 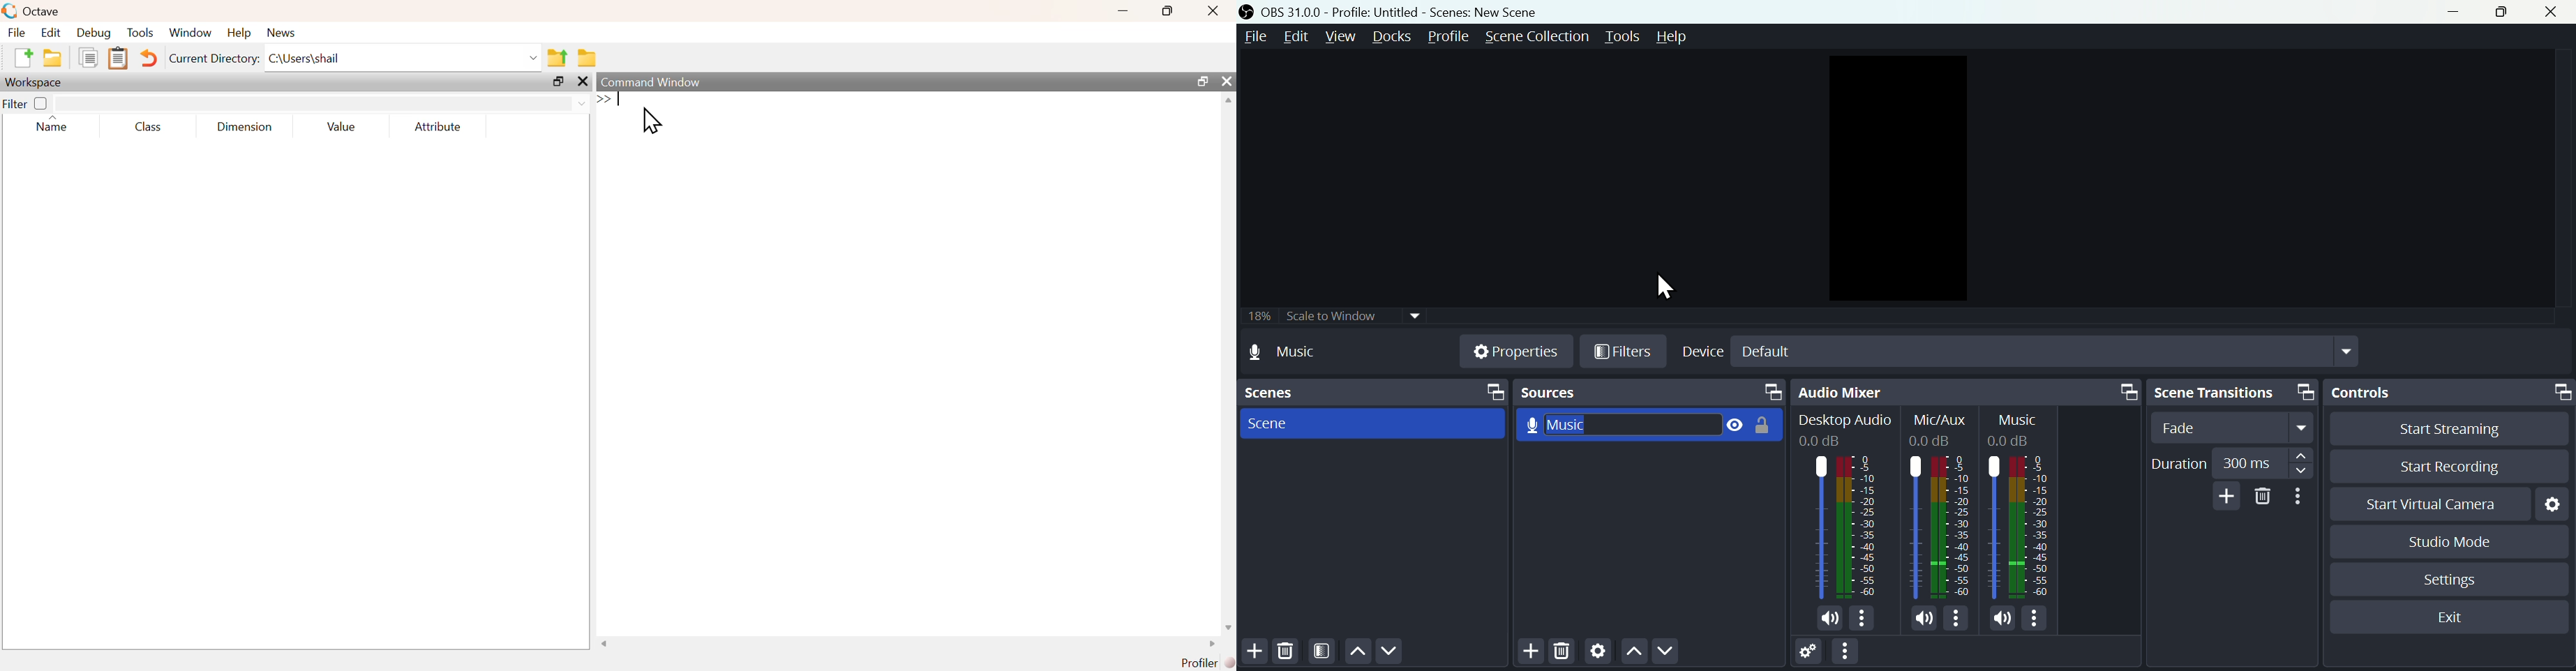 I want to click on Move up, so click(x=1358, y=650).